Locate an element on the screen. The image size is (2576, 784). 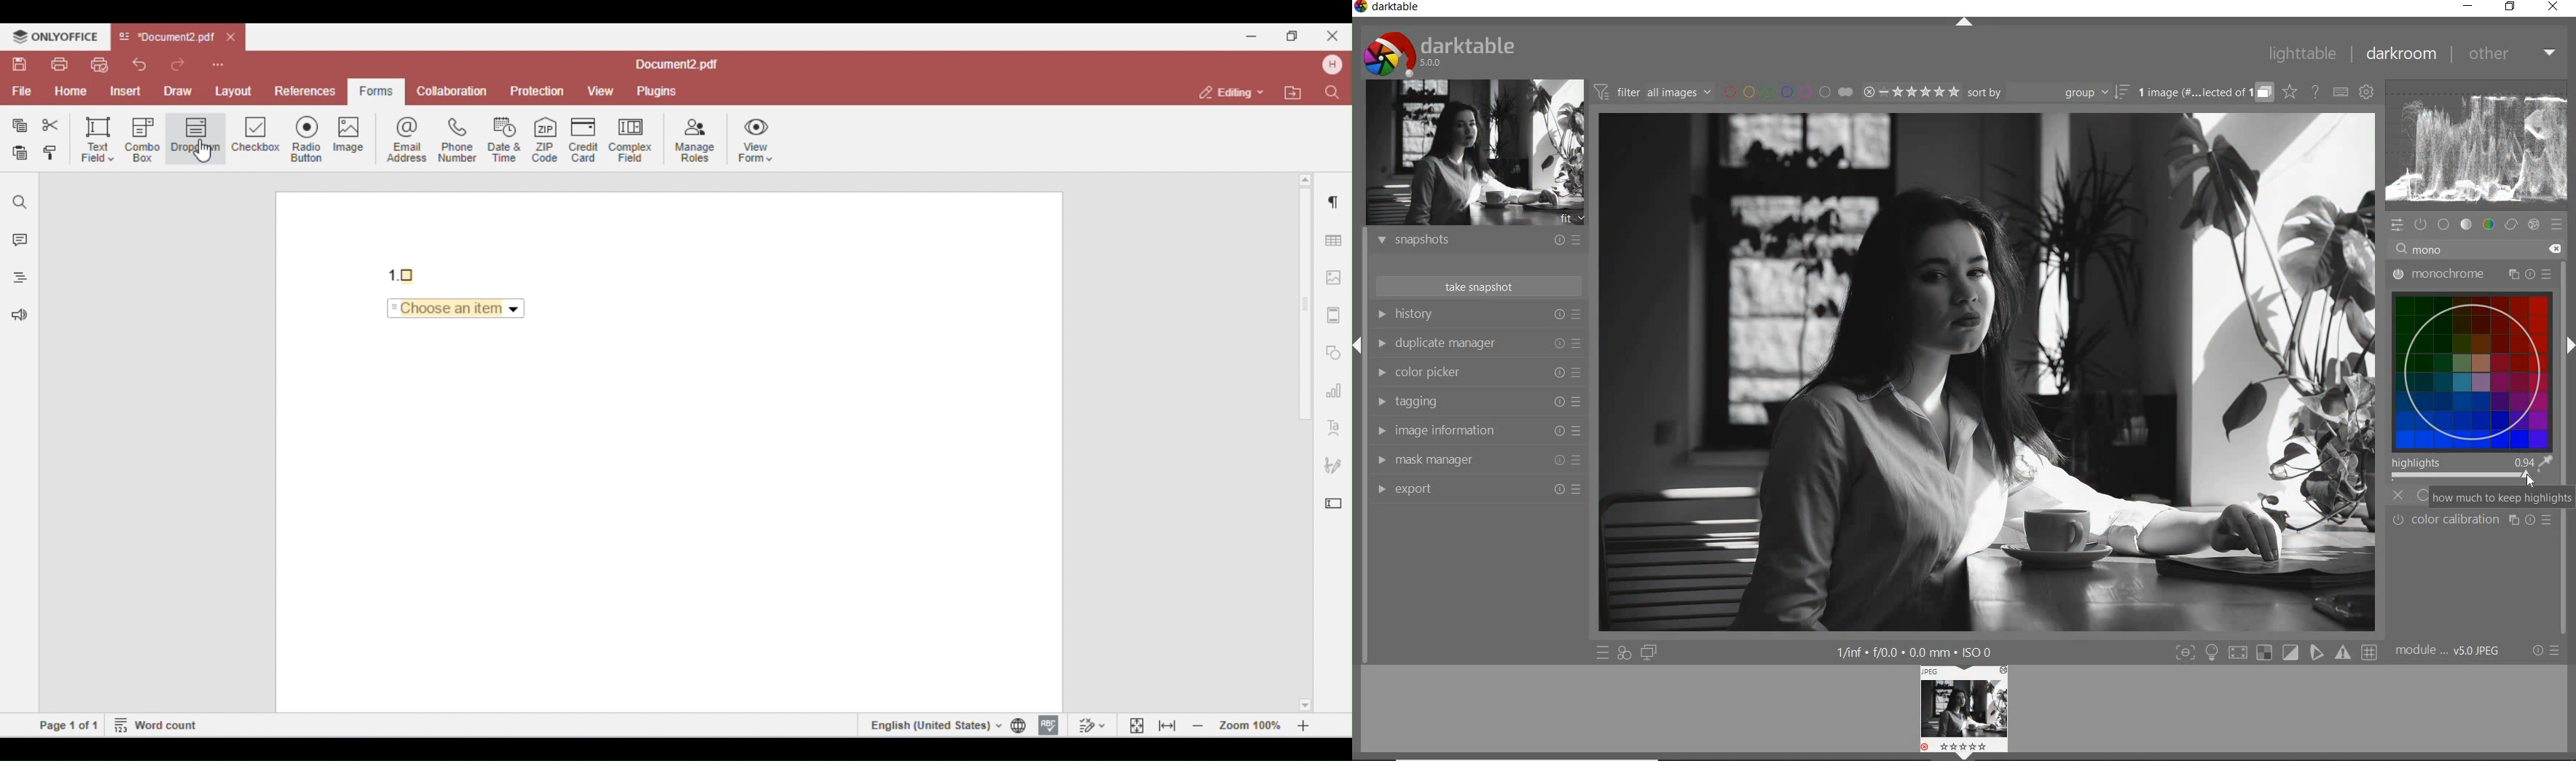
monochrome is located at coordinates (2475, 270).